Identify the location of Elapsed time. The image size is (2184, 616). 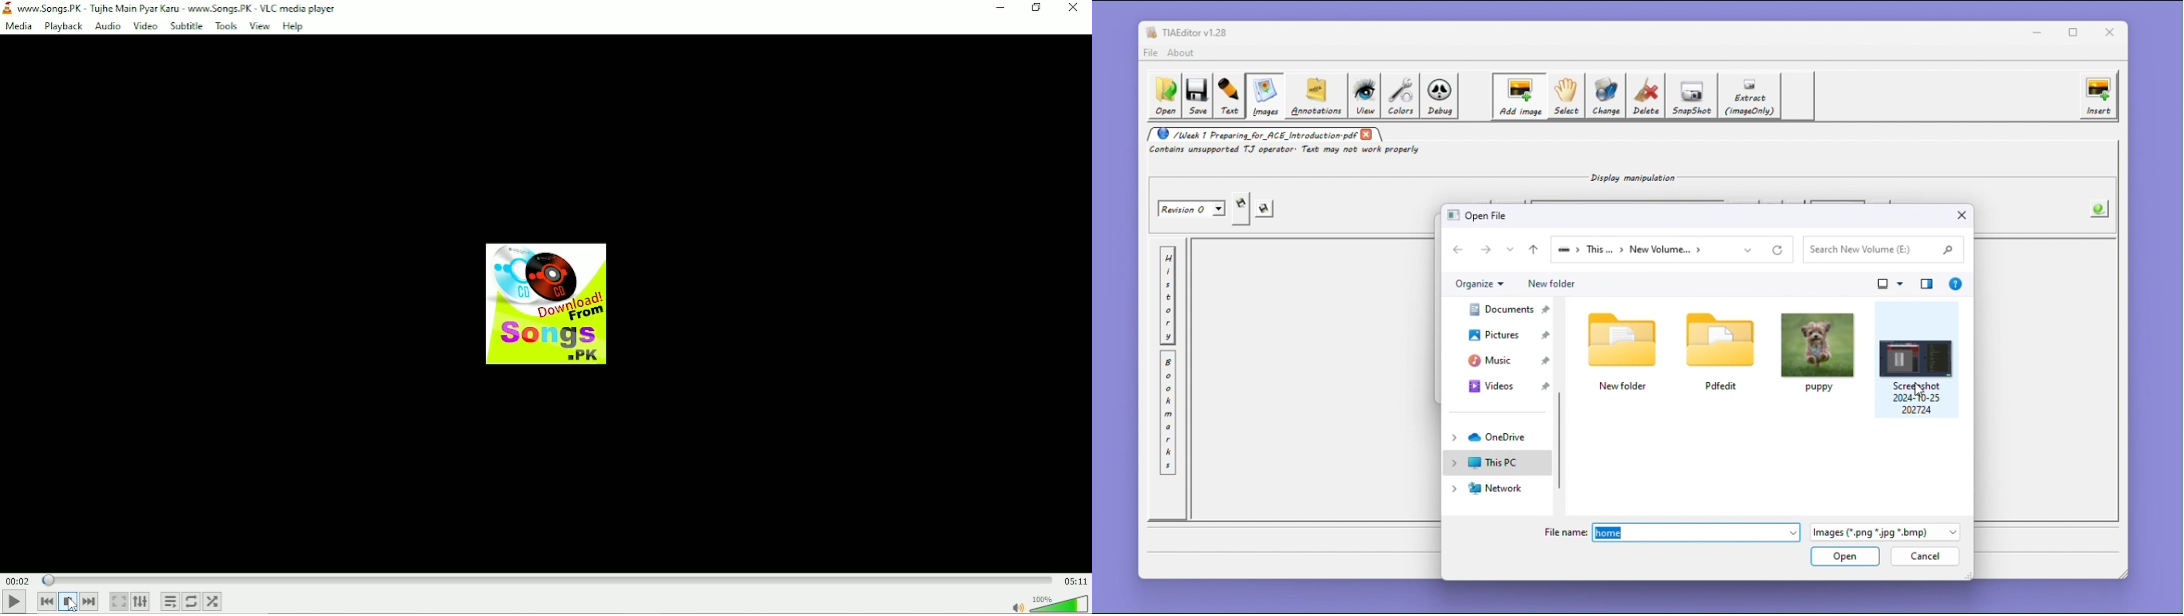
(15, 580).